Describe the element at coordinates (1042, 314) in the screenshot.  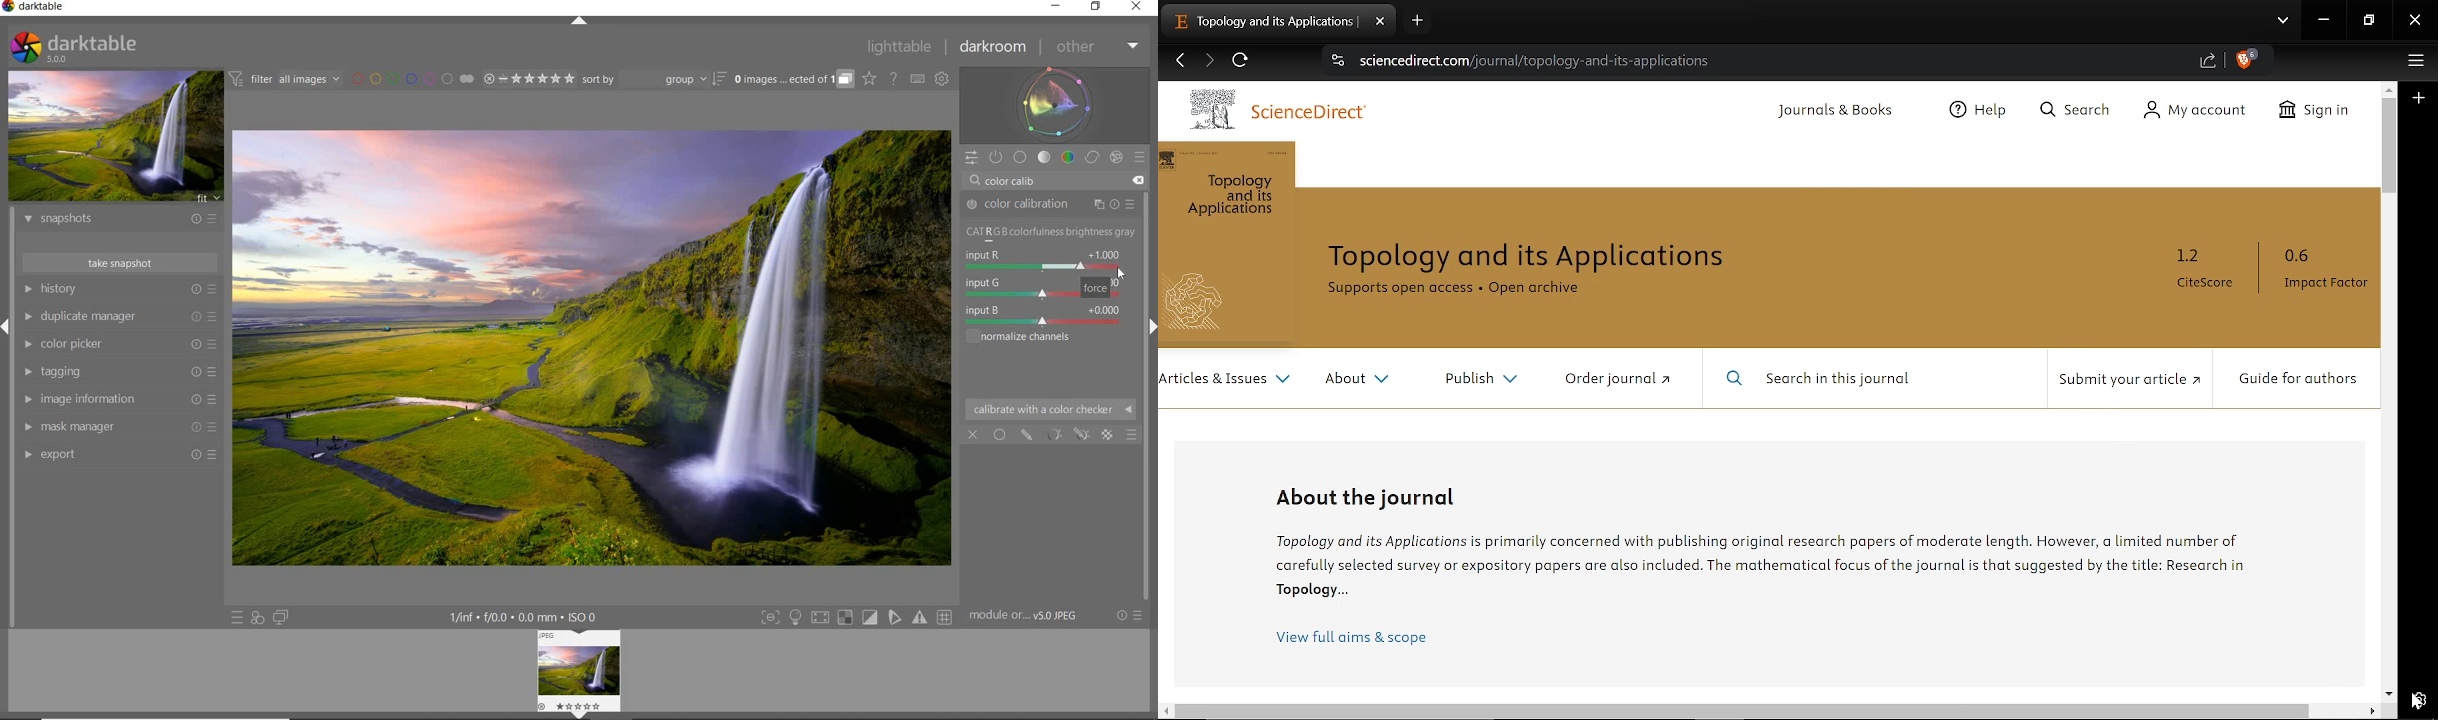
I see `INPUT B` at that location.